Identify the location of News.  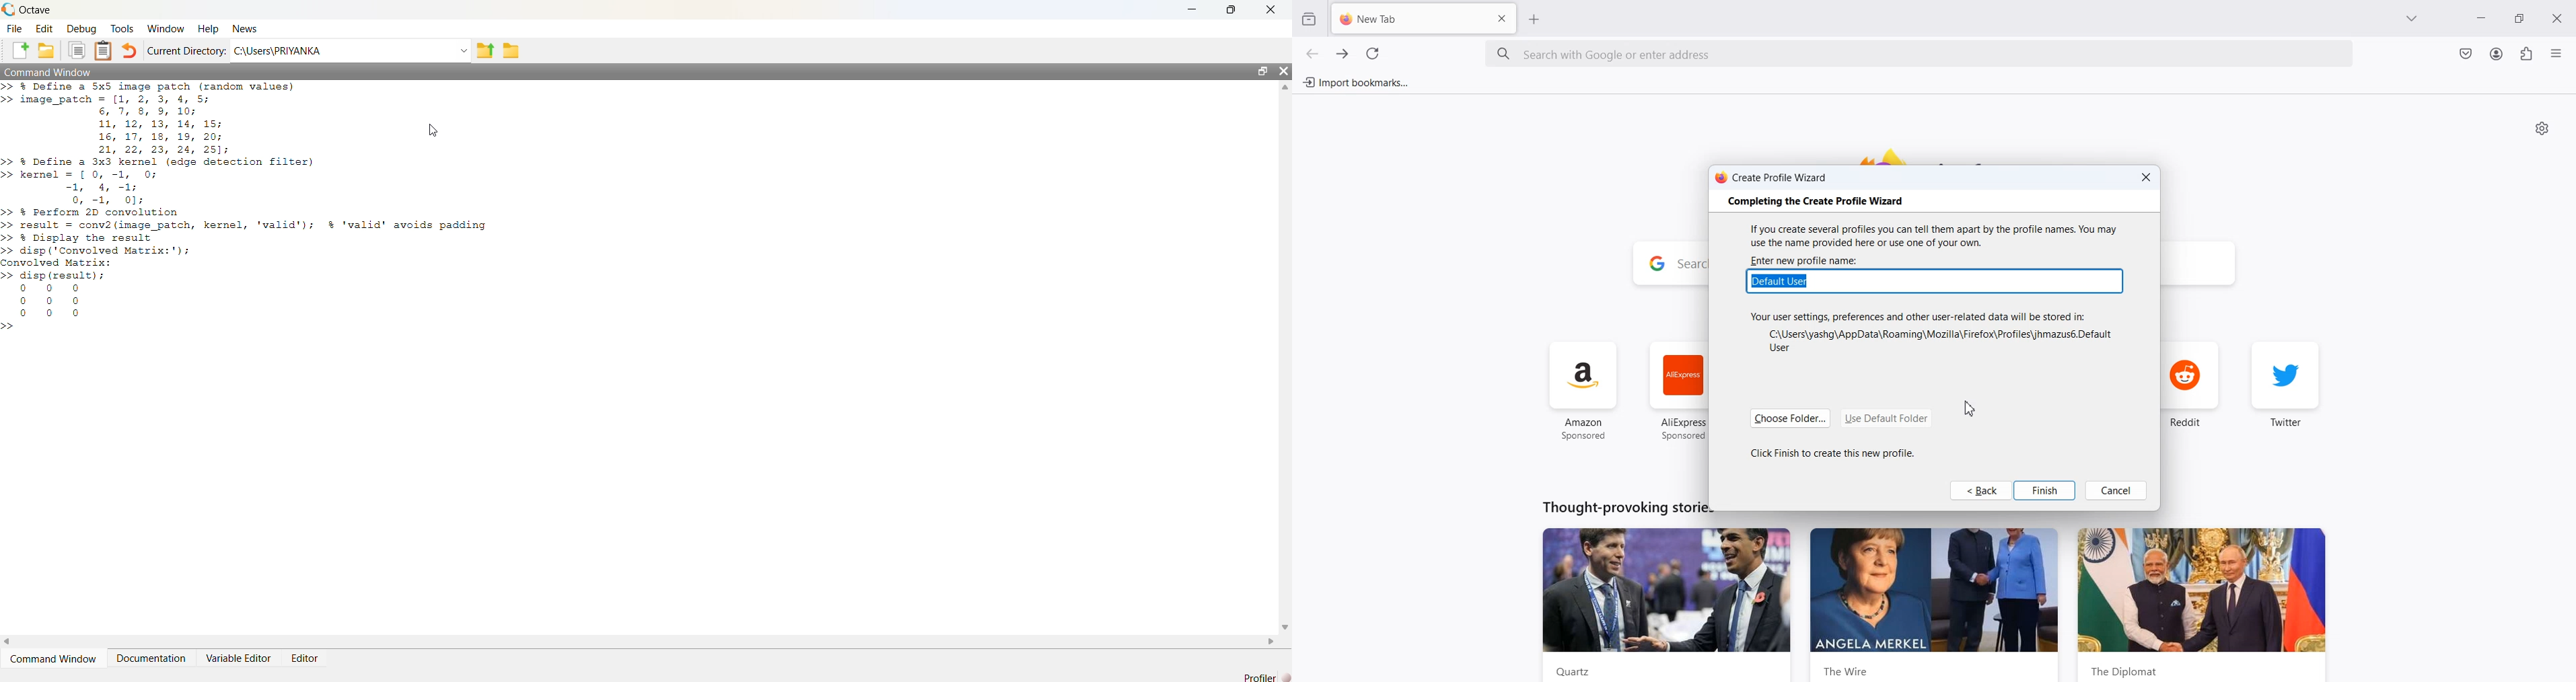
(249, 28).